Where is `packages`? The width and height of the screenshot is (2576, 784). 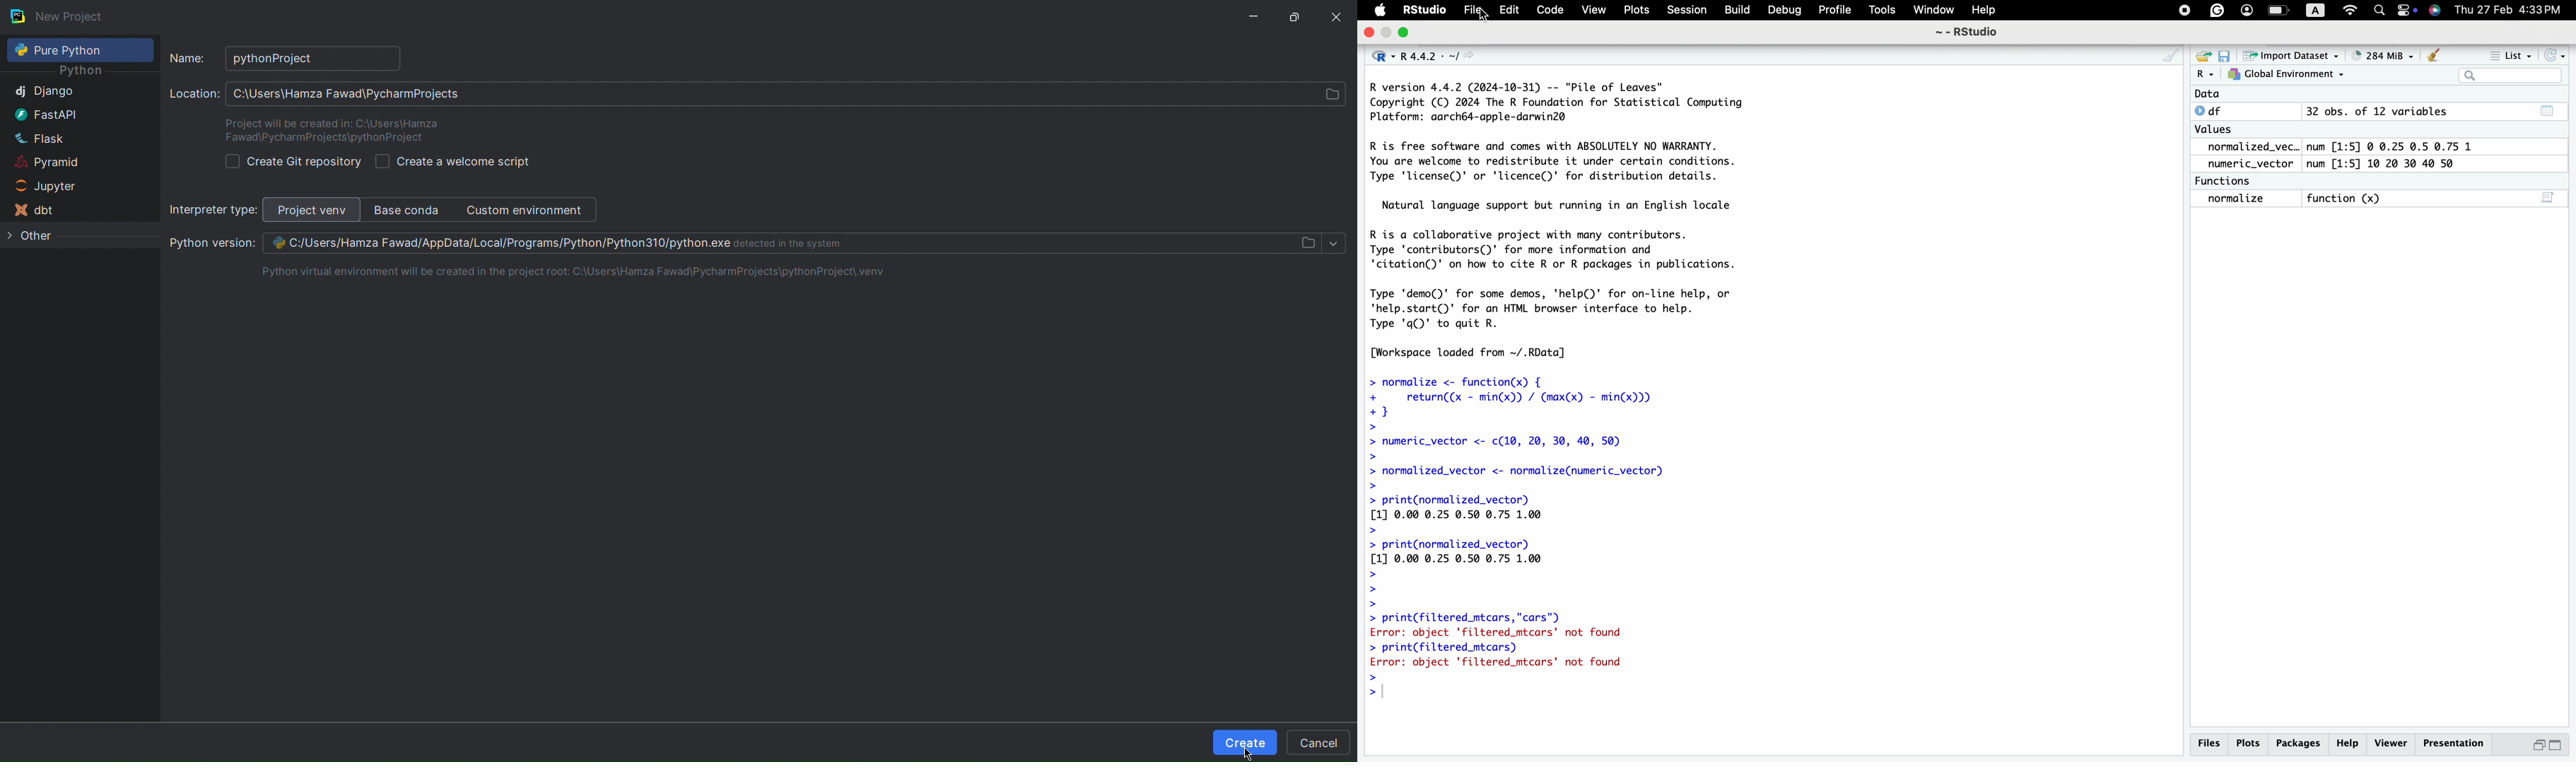
packages is located at coordinates (2301, 741).